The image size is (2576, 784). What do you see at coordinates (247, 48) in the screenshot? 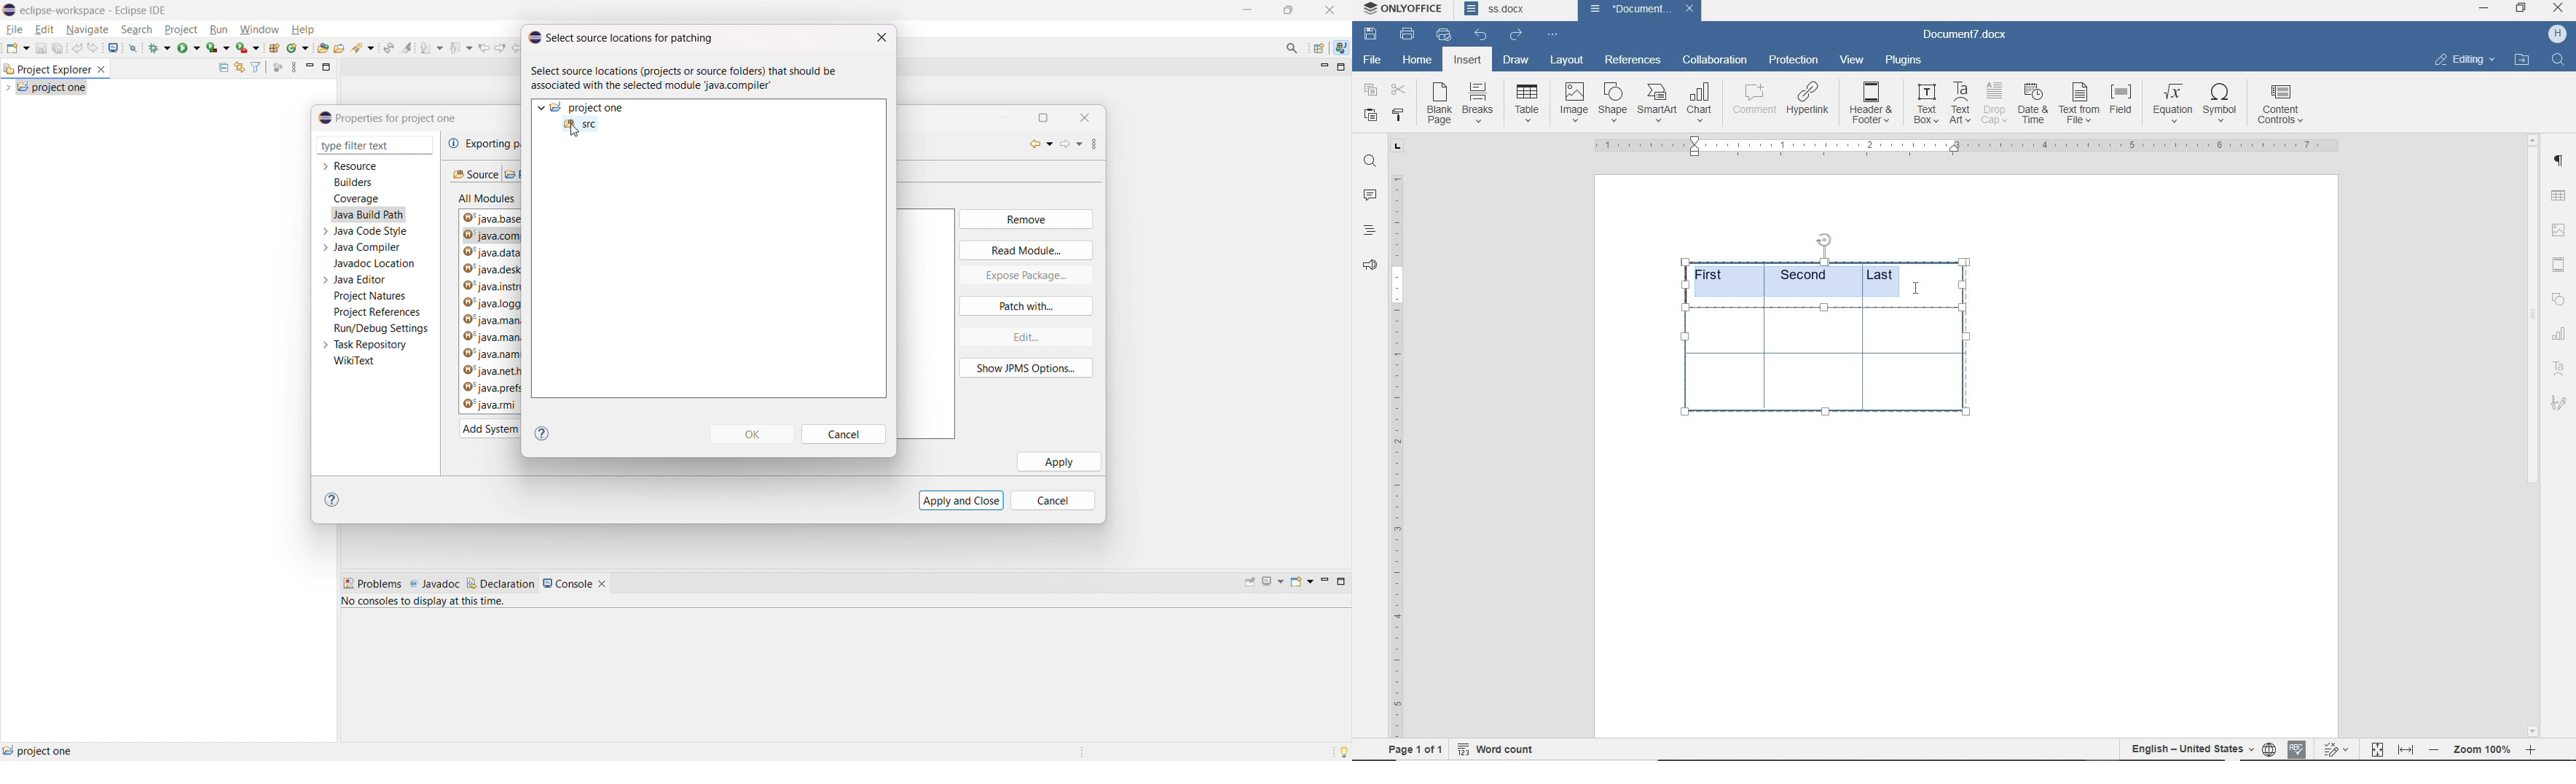
I see `use last tool` at bounding box center [247, 48].